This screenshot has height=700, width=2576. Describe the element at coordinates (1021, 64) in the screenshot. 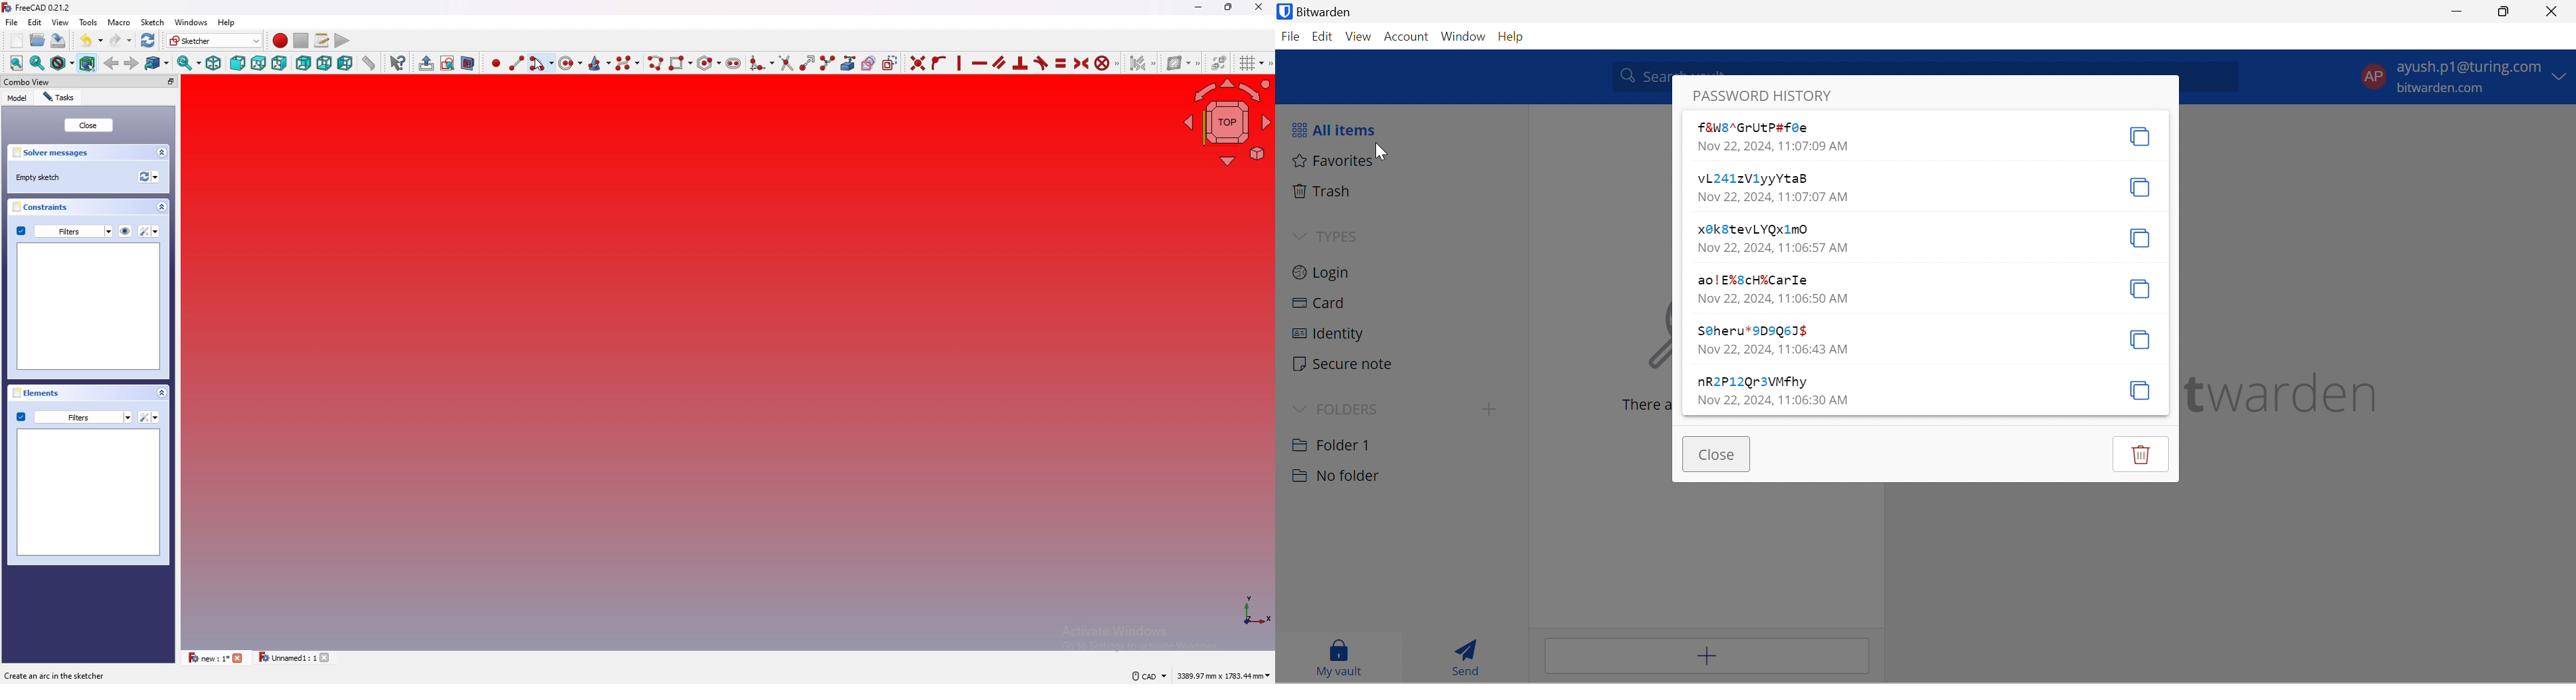

I see `constrain perpendicular` at that location.